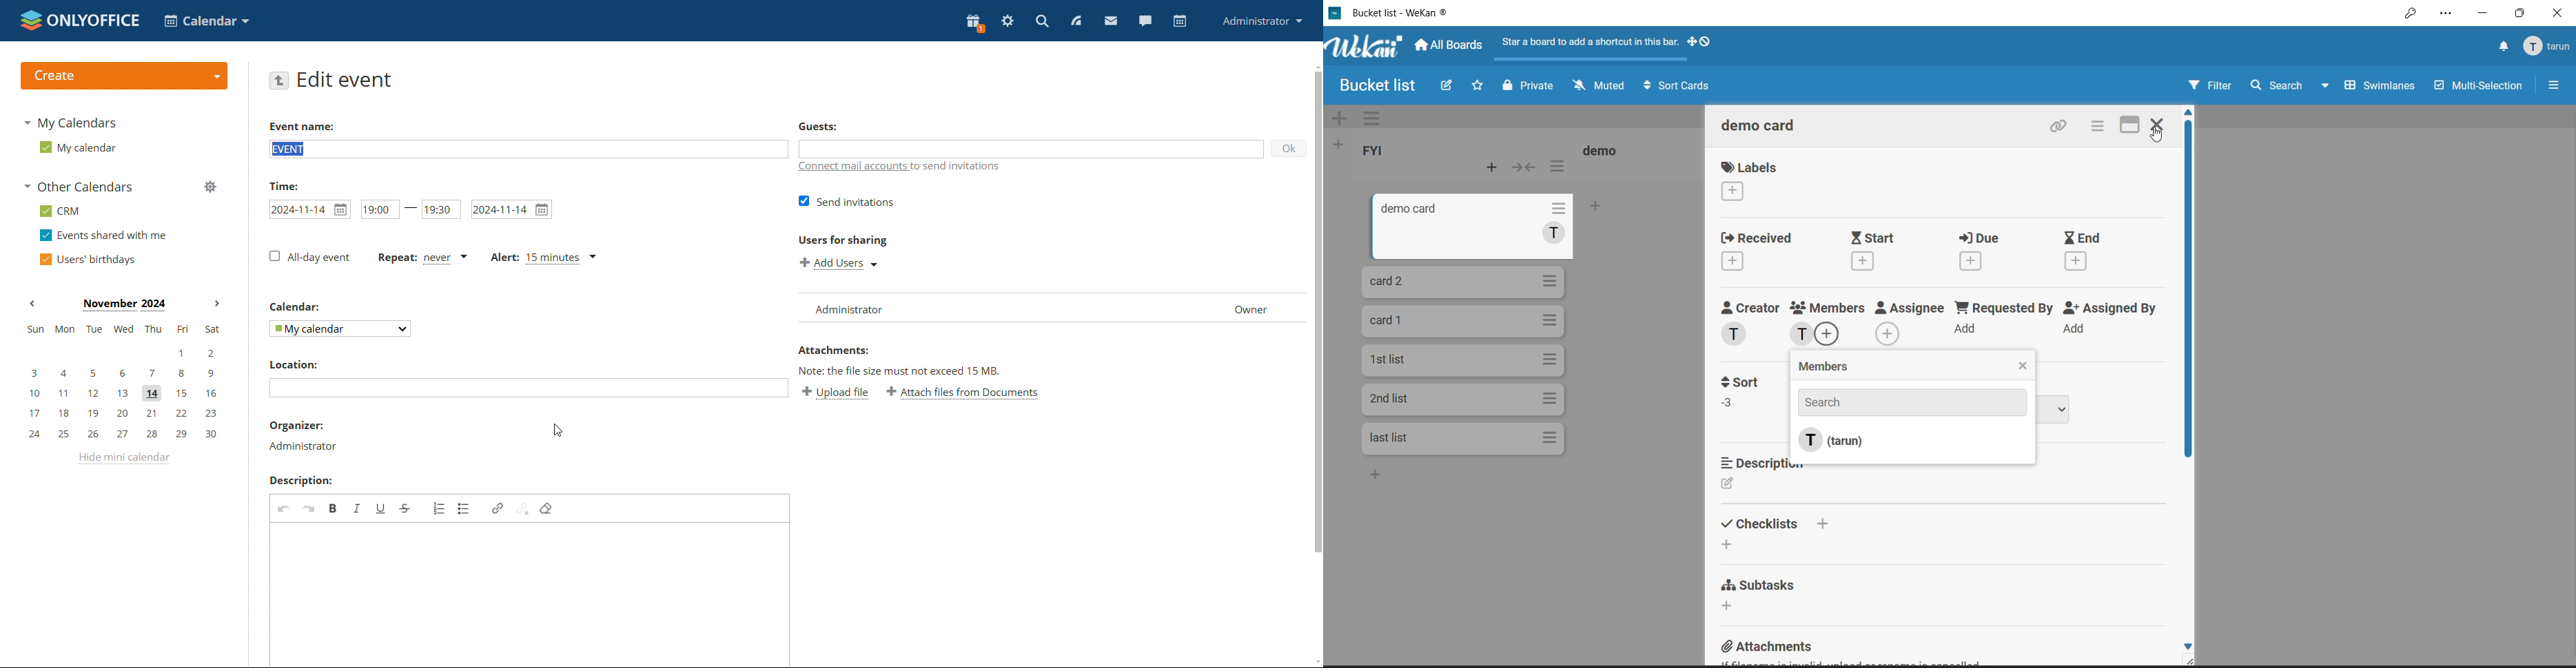 Image resolution: width=2576 pixels, height=672 pixels. Describe the element at coordinates (79, 147) in the screenshot. I see `my calendar` at that location.